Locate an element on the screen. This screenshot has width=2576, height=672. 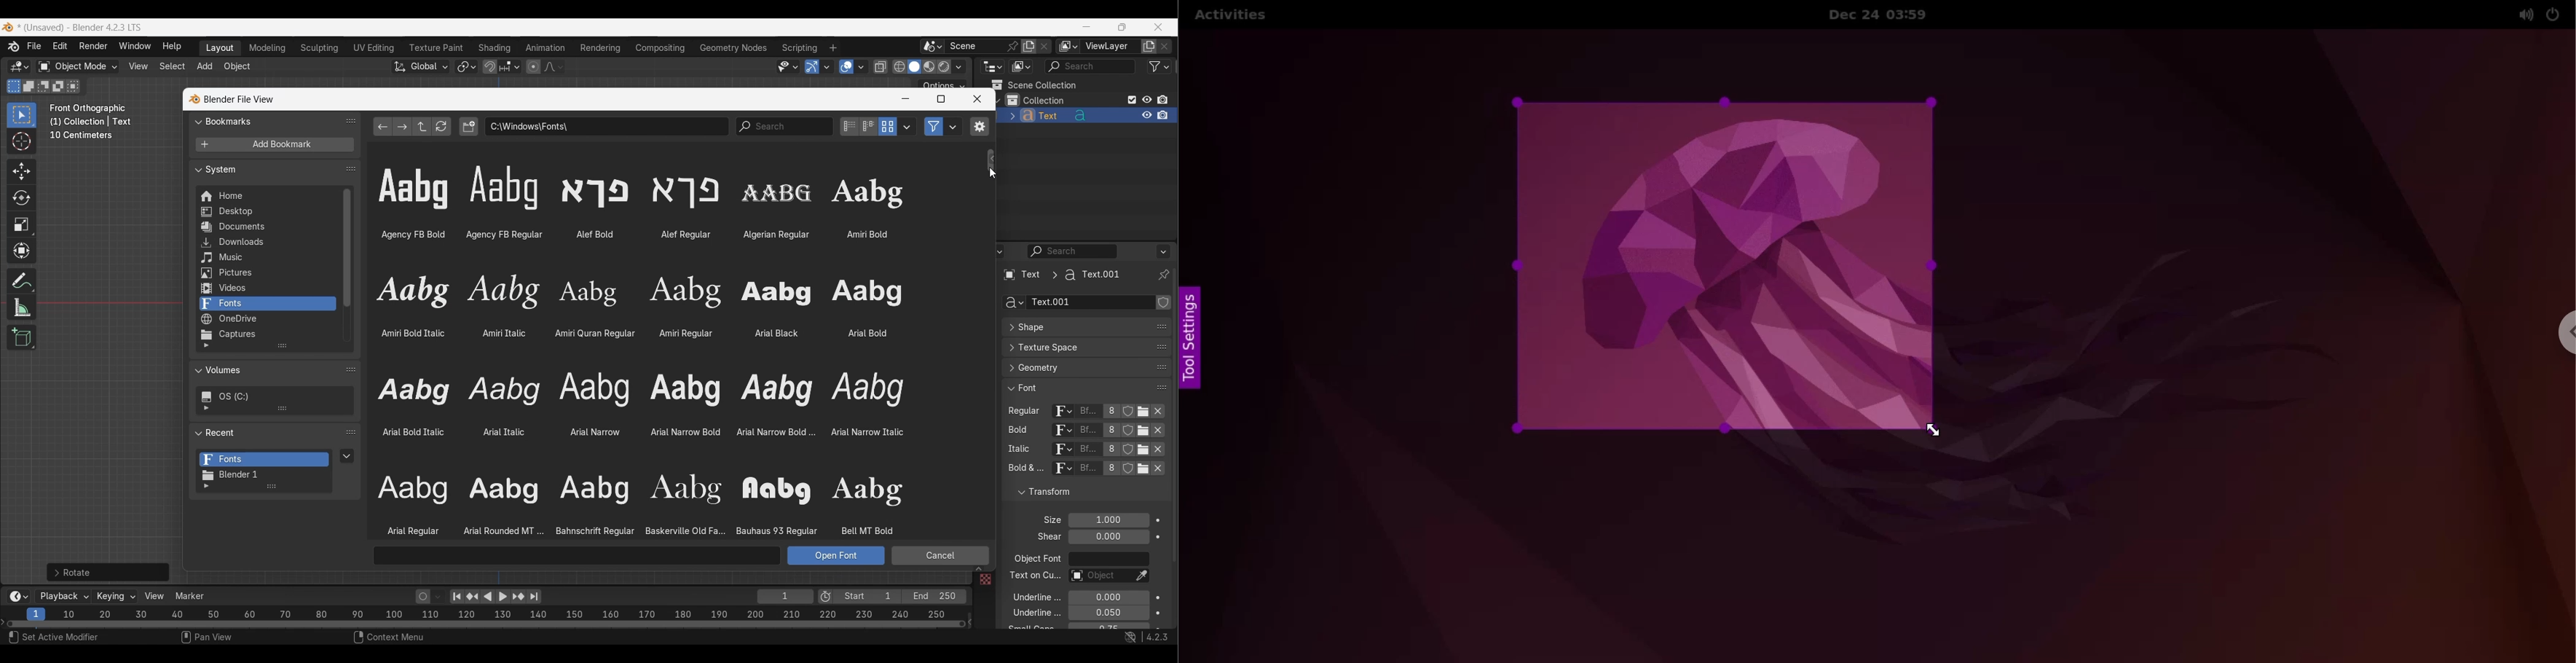
Invert existing selection is located at coordinates (58, 87).